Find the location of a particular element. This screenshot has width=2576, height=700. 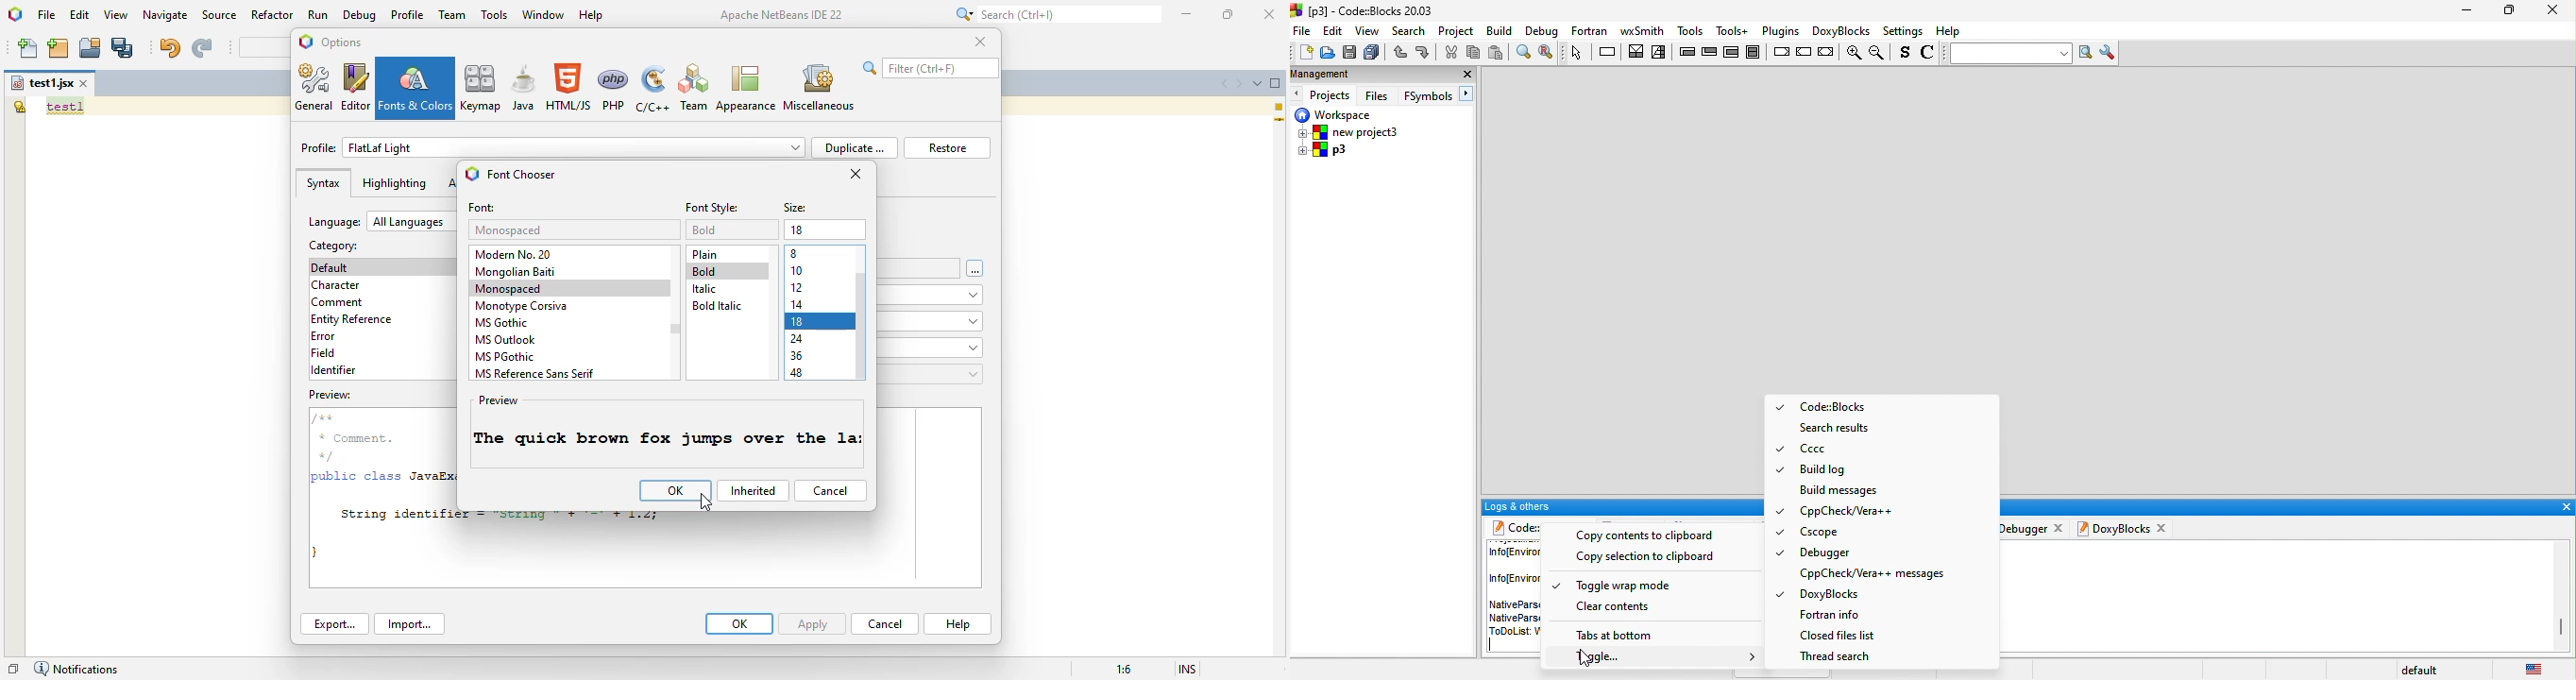

copy is located at coordinates (1473, 53).